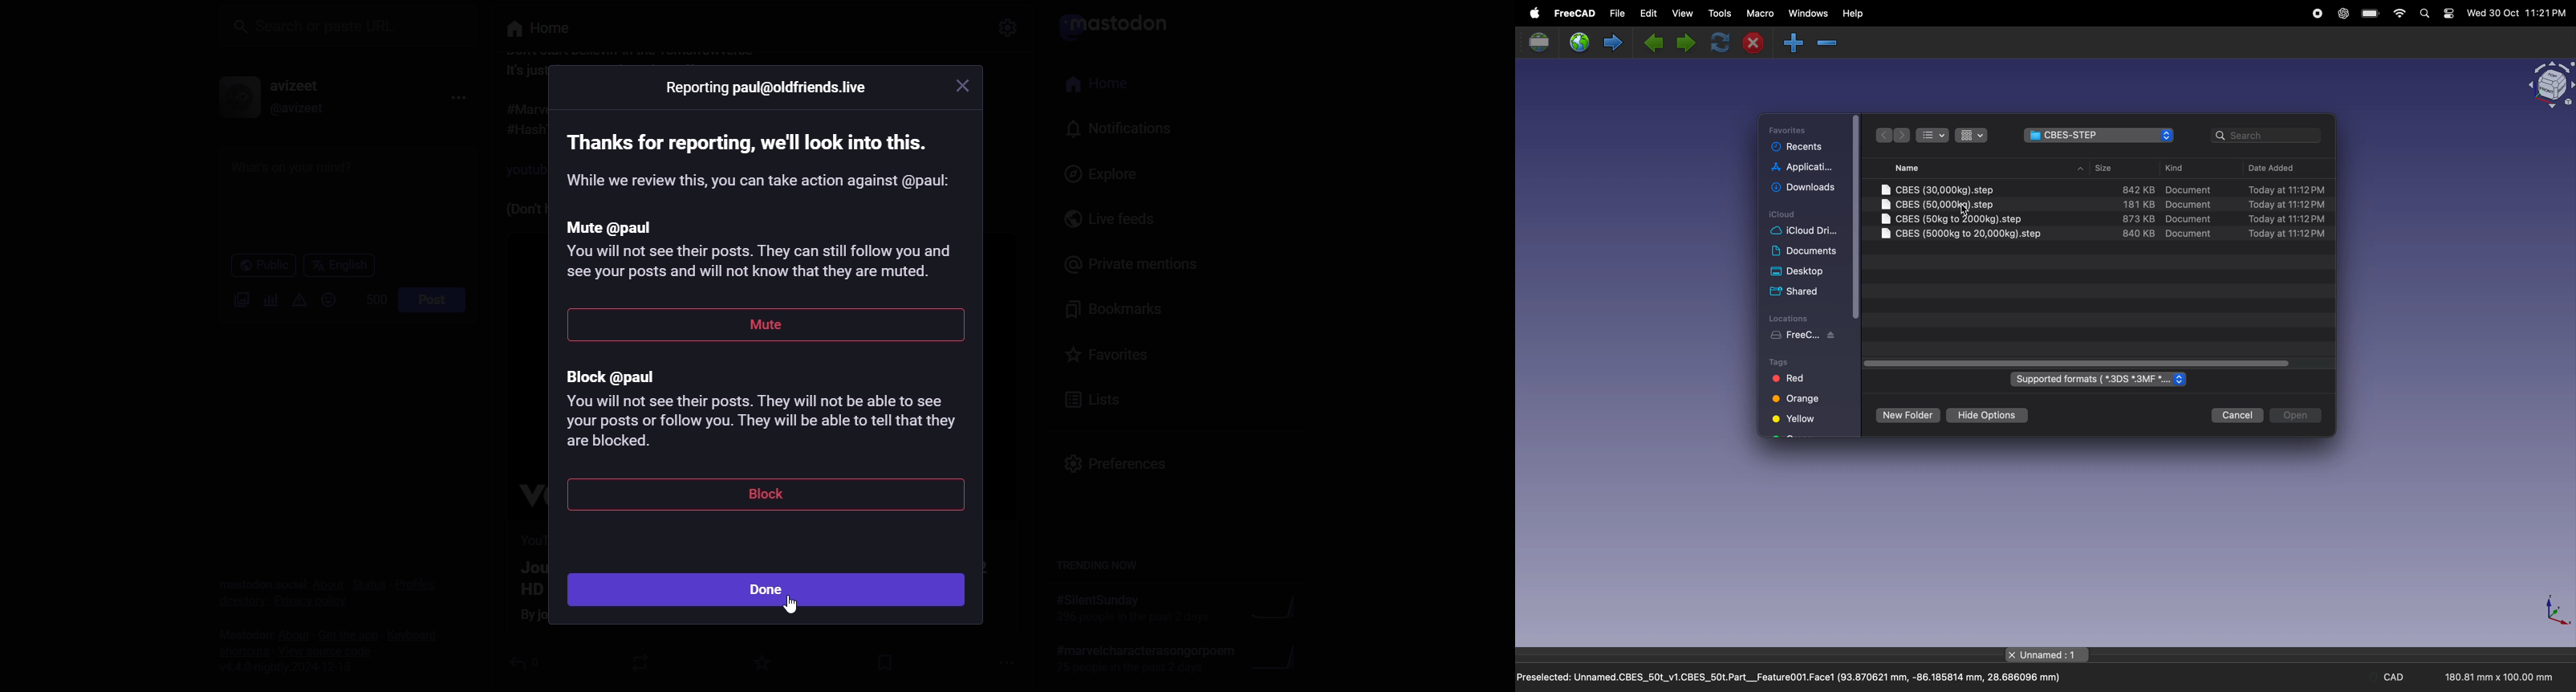  Describe the element at coordinates (1781, 362) in the screenshot. I see `Tags` at that location.